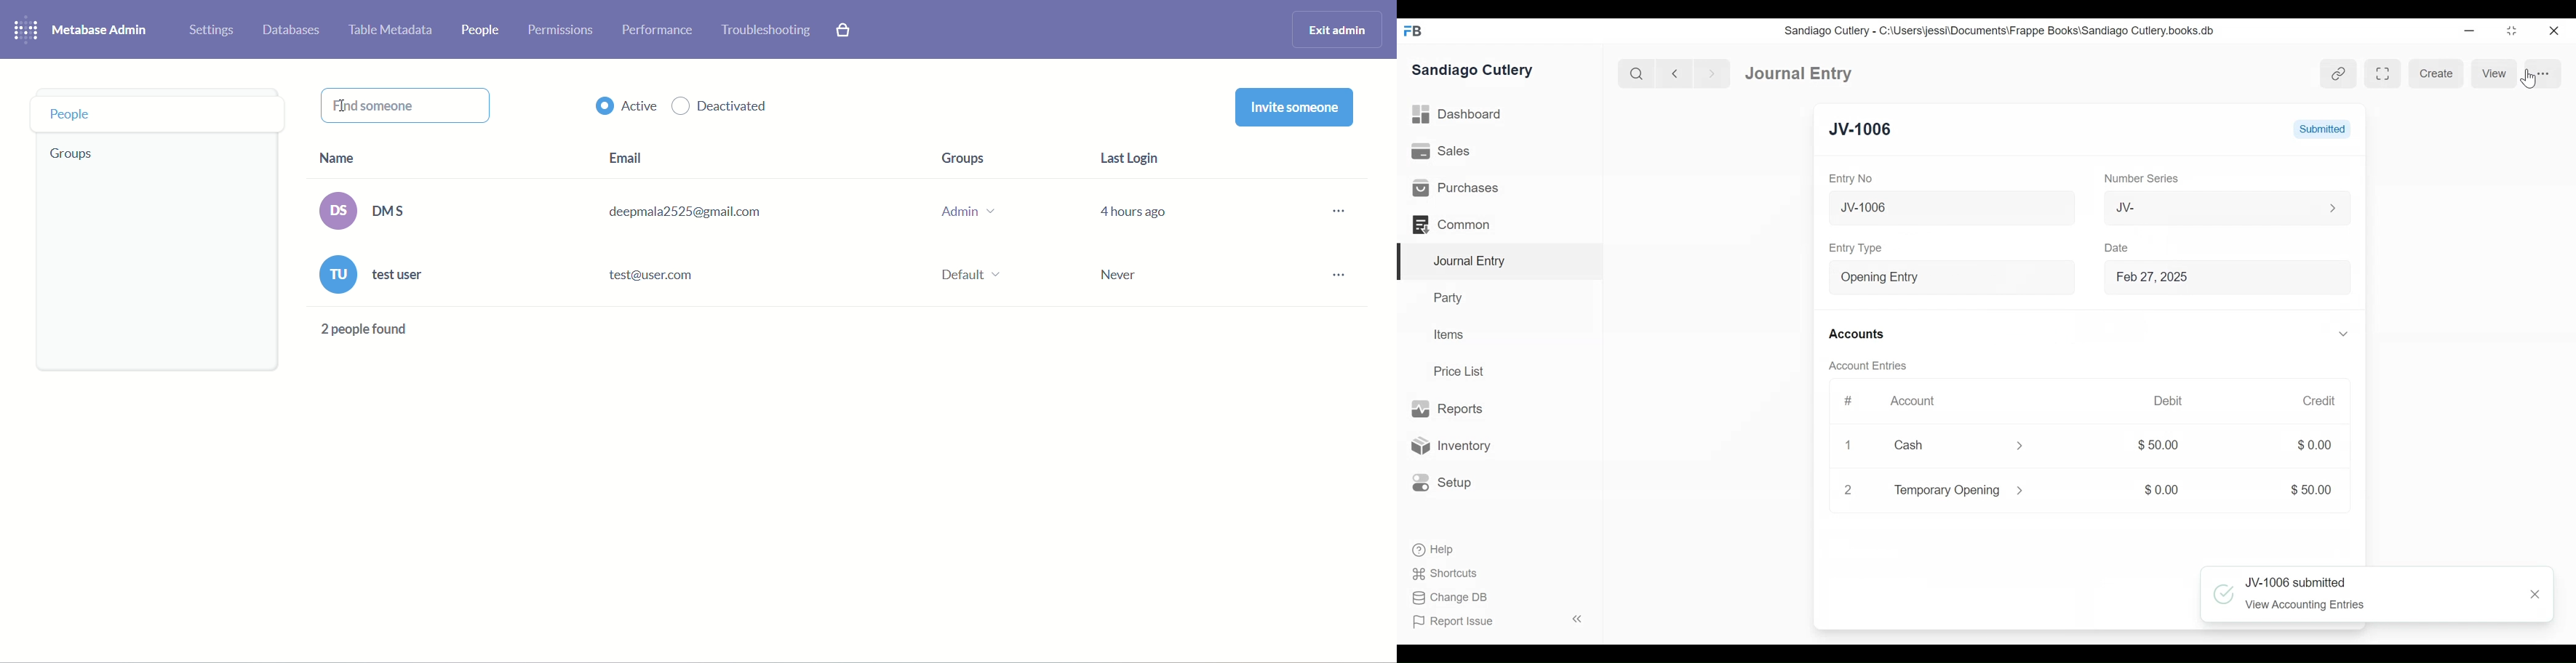 Image resolution: width=2576 pixels, height=672 pixels. Describe the element at coordinates (391, 33) in the screenshot. I see `table metadata` at that location.